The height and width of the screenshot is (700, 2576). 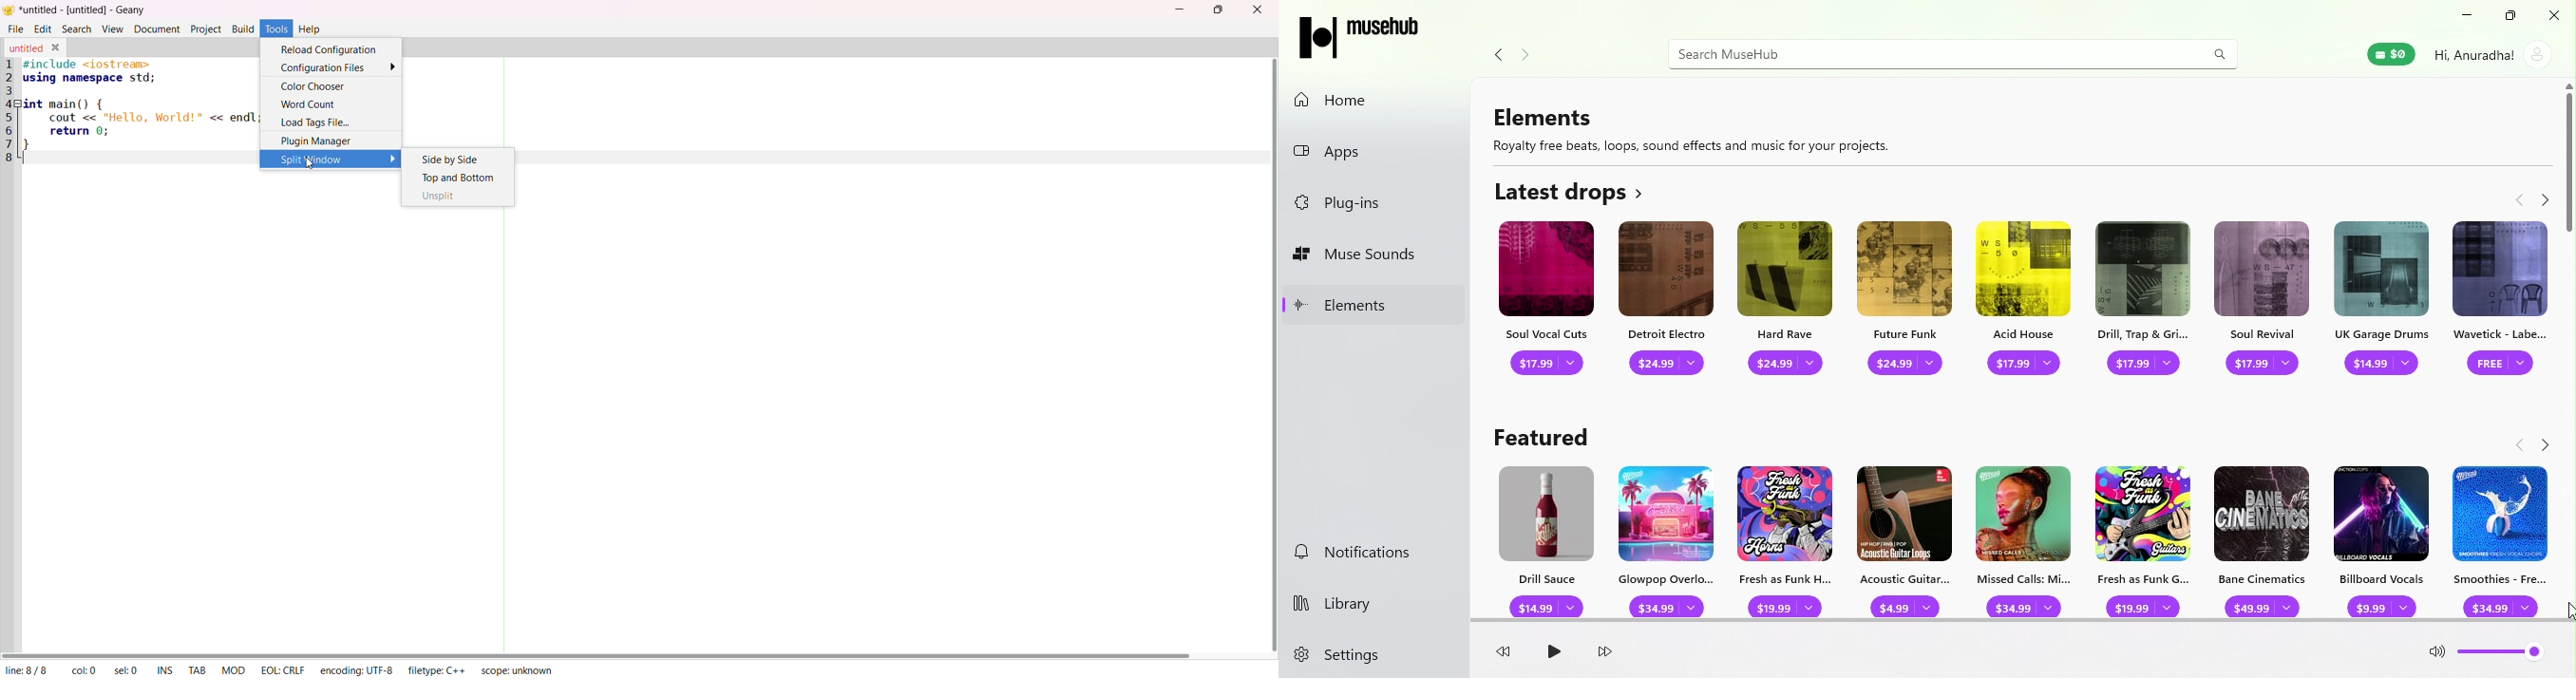 What do you see at coordinates (83, 11) in the screenshot?
I see `untitled - [untitled] - Geany` at bounding box center [83, 11].